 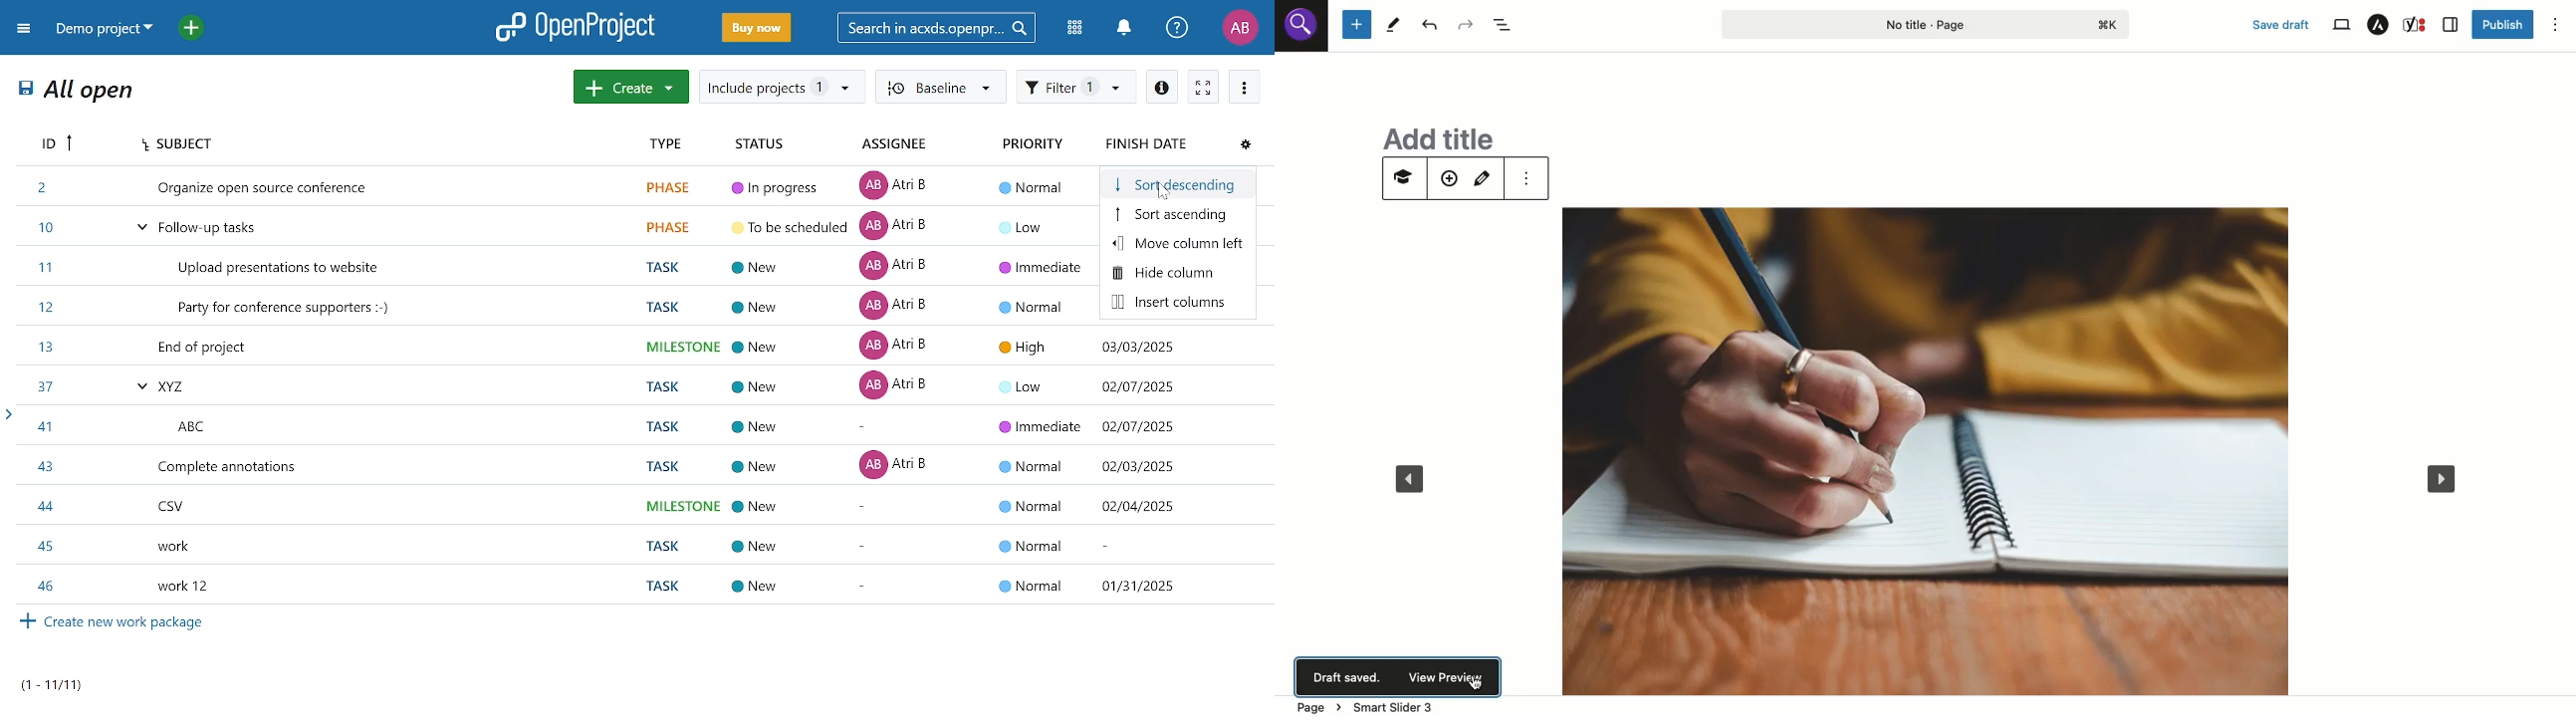 I want to click on Undo, so click(x=1429, y=24).